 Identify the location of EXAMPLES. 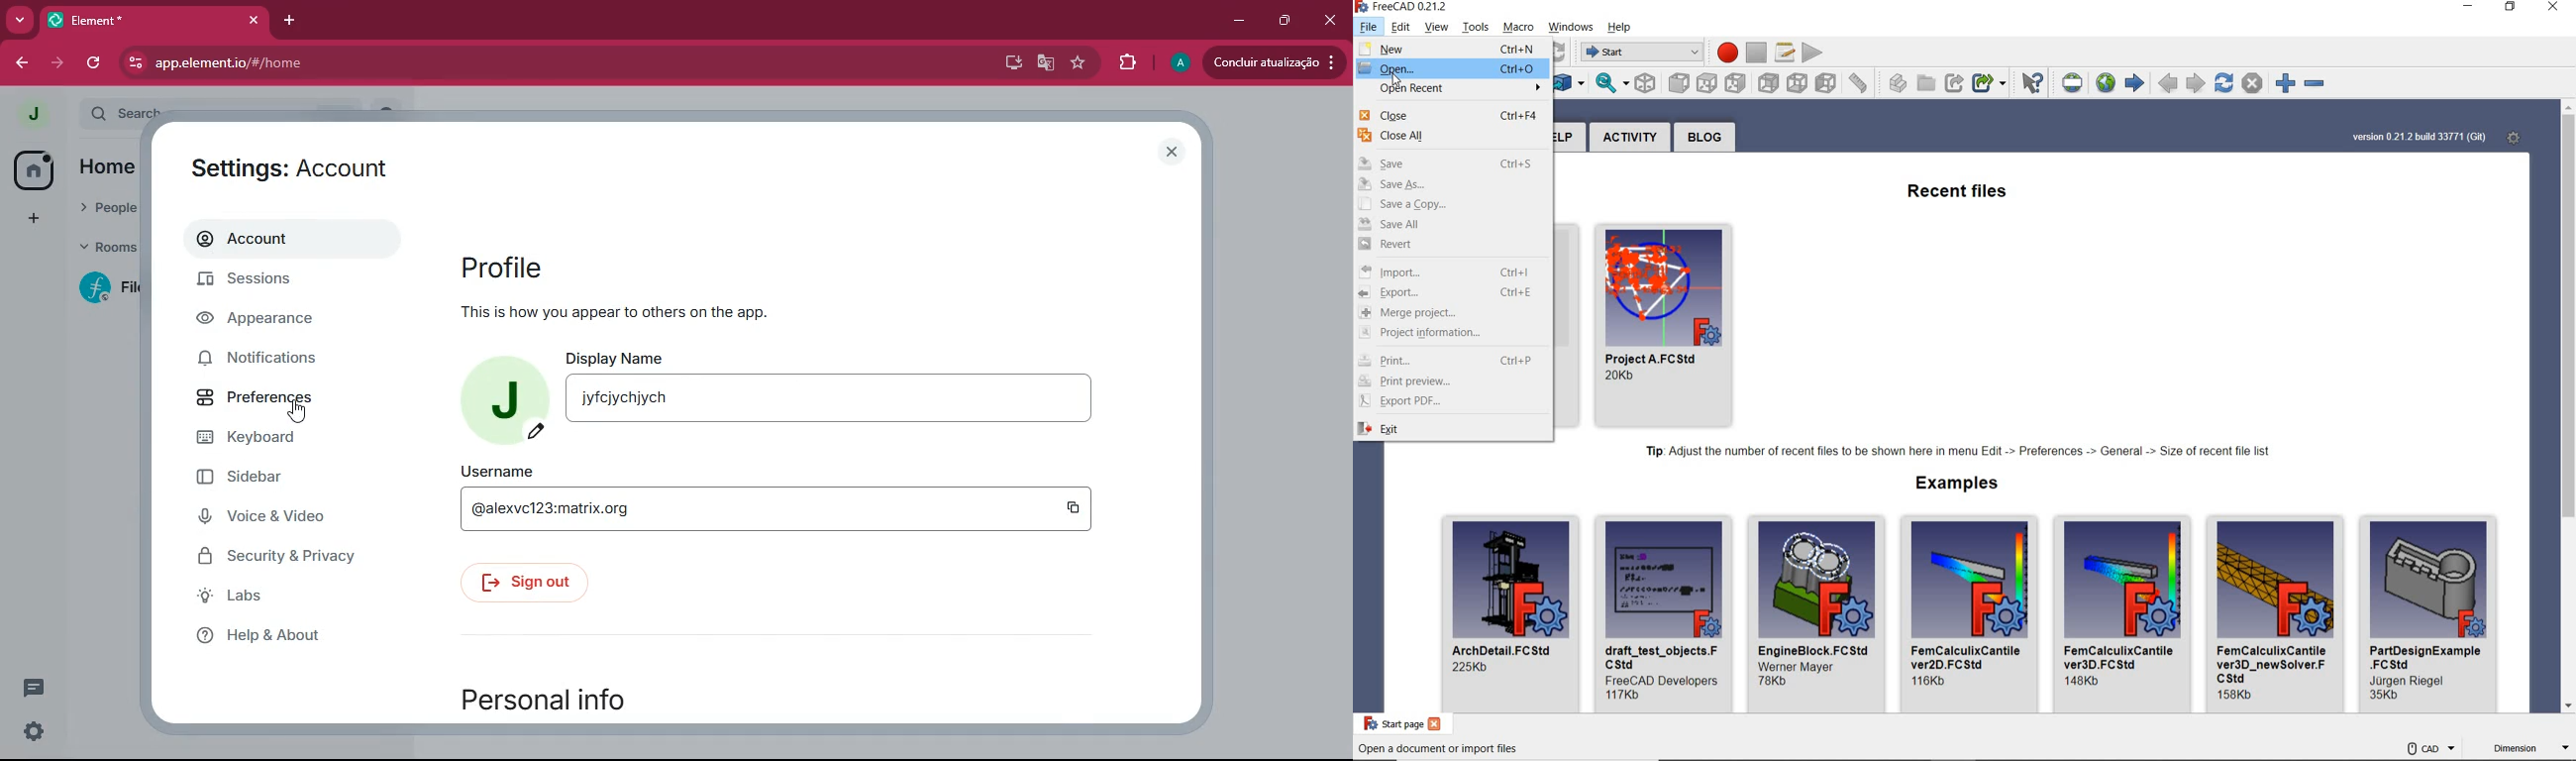
(1960, 484).